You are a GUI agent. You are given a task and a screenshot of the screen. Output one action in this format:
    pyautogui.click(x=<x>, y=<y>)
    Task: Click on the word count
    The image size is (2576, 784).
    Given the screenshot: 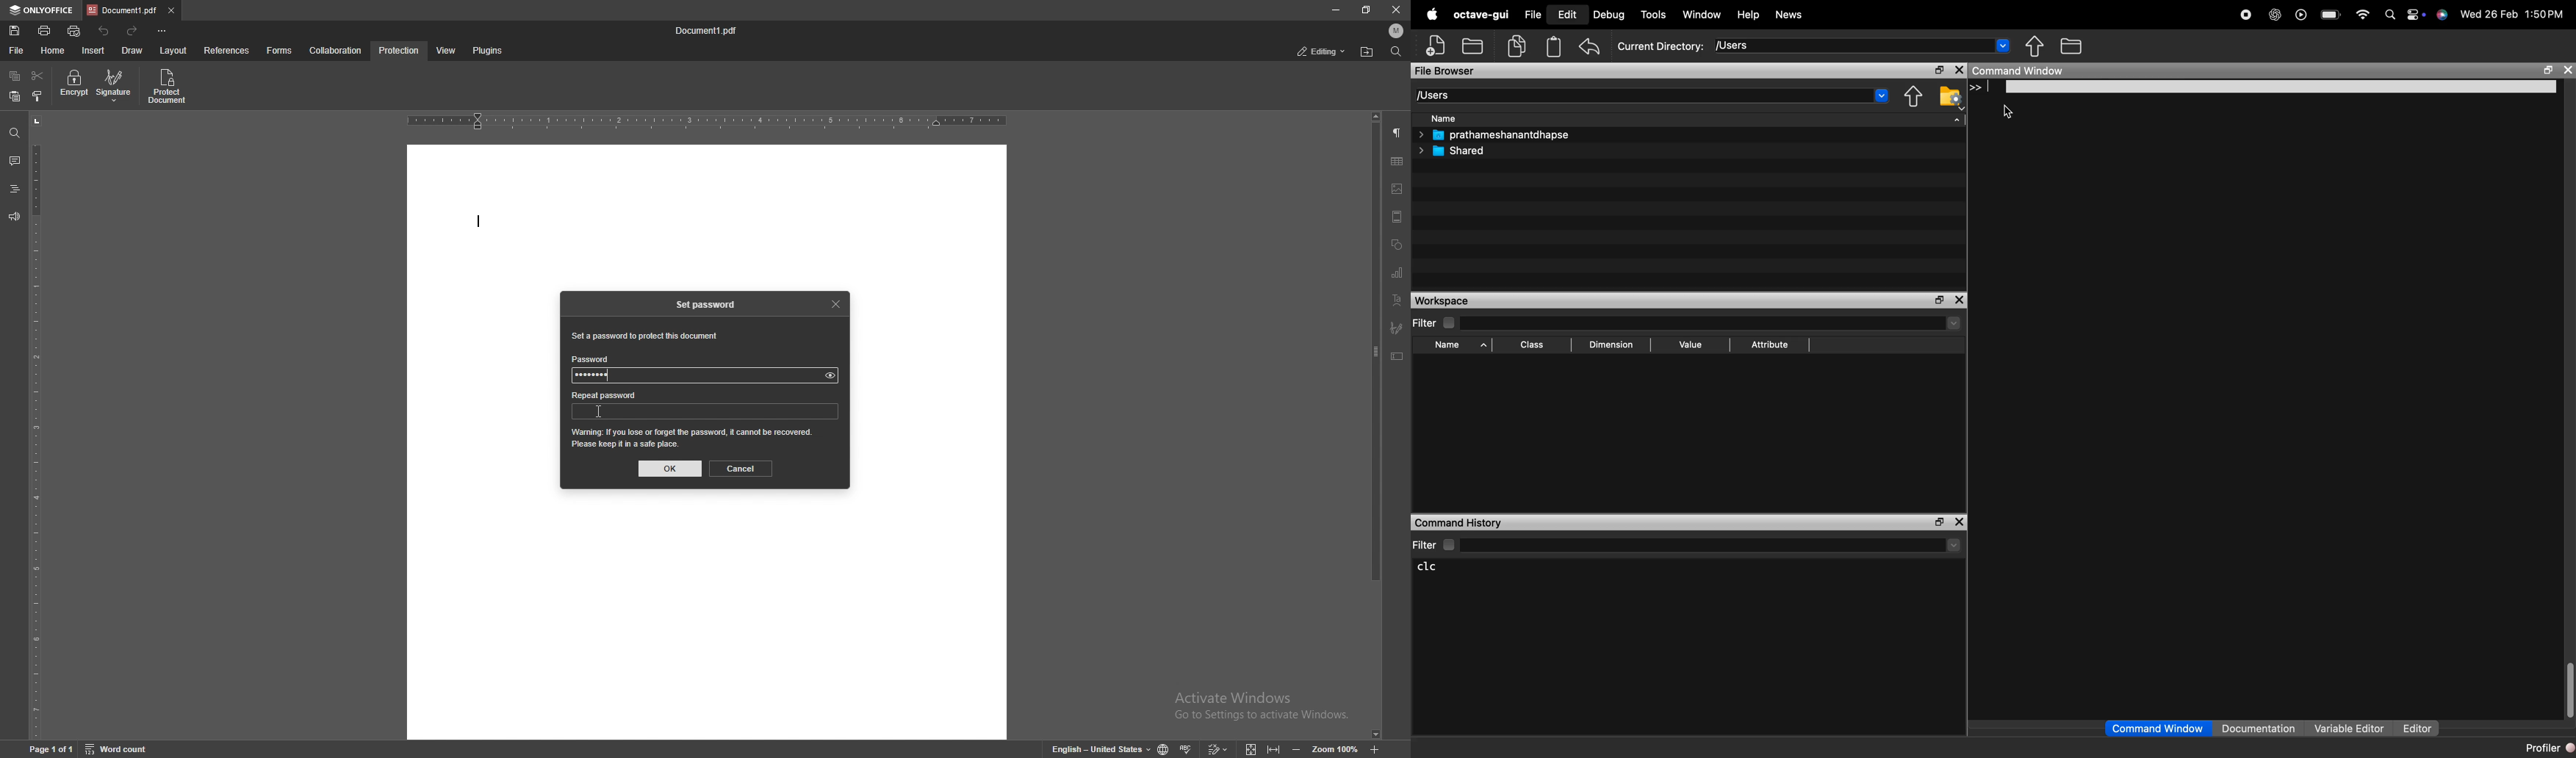 What is the action you would take?
    pyautogui.click(x=119, y=748)
    